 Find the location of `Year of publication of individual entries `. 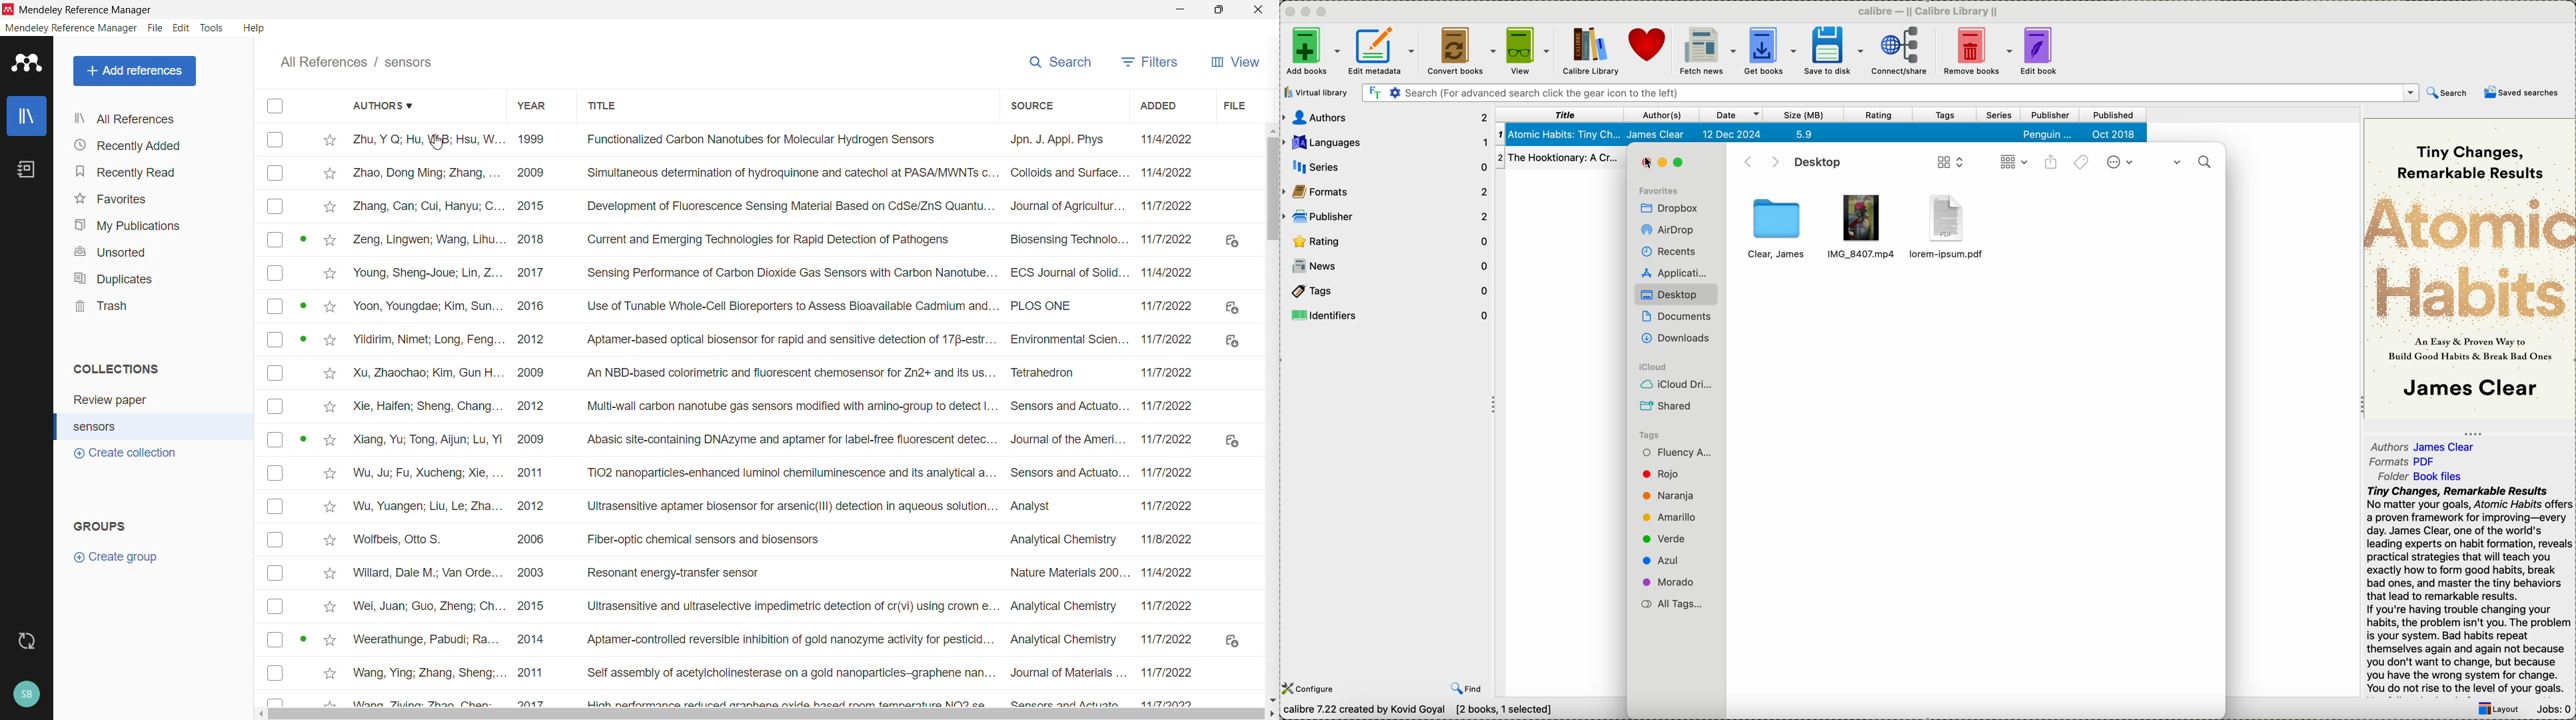

Year of publication of individual entries  is located at coordinates (530, 417).